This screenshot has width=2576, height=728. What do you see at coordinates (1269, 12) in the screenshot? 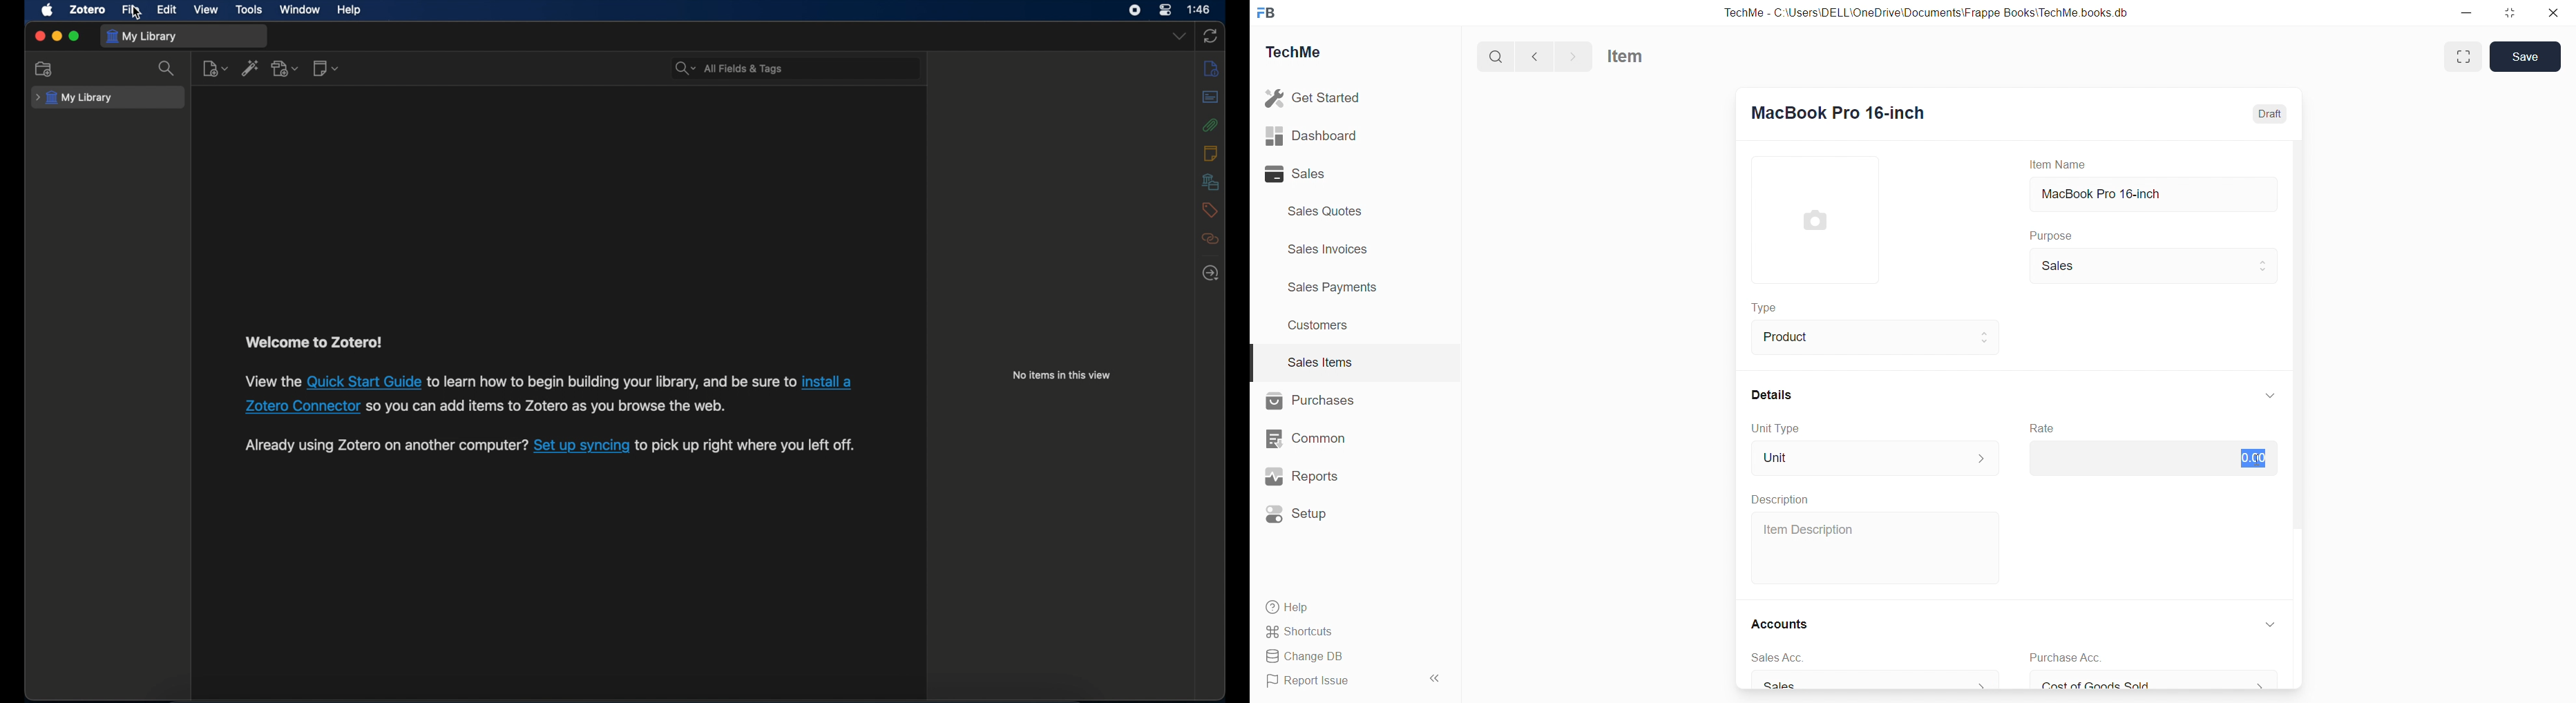
I see `FB` at bounding box center [1269, 12].